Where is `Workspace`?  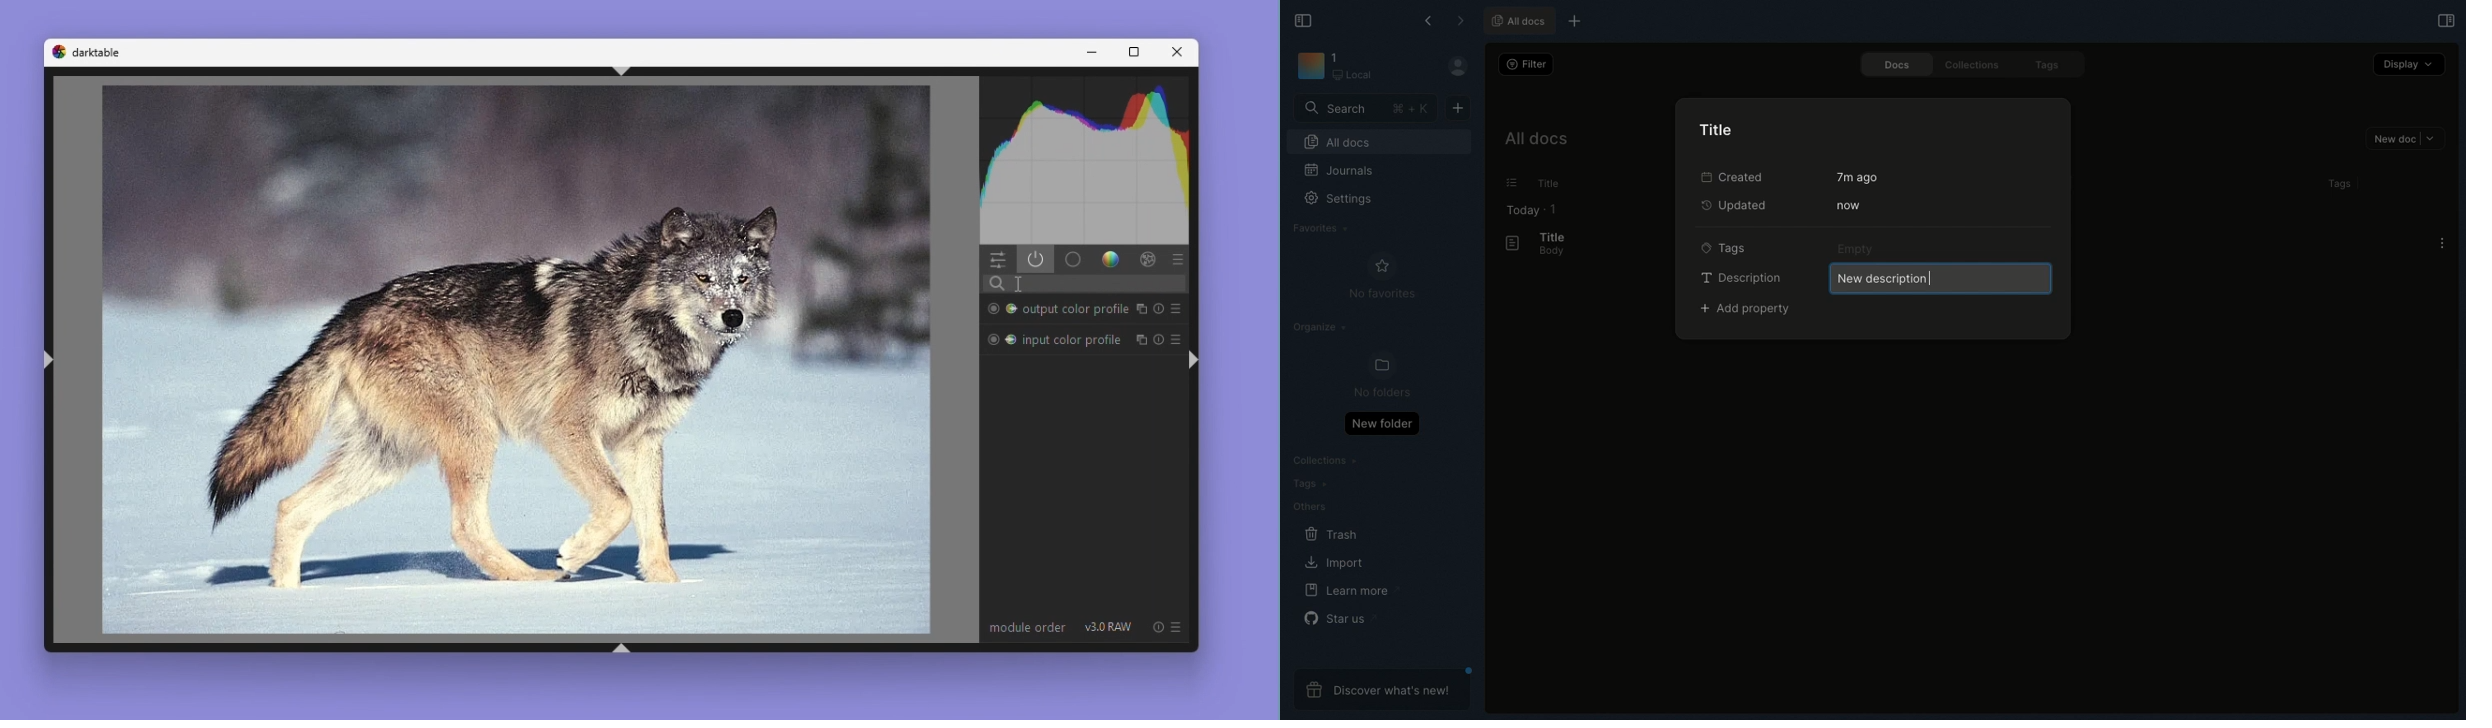
Workspace is located at coordinates (1360, 68).